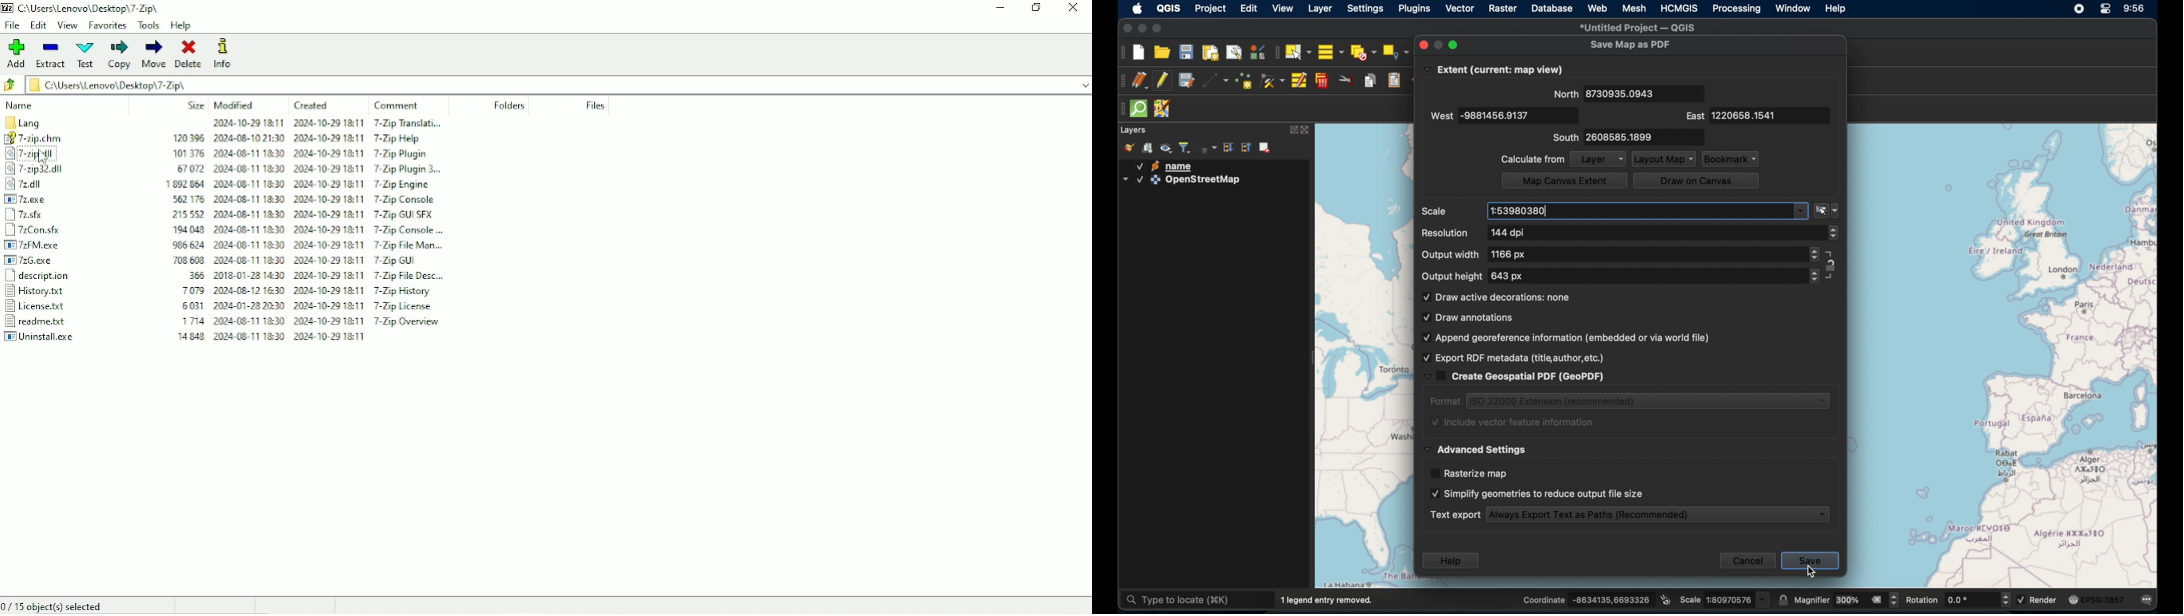 Image resolution: width=2184 pixels, height=616 pixels. What do you see at coordinates (1832, 265) in the screenshot?
I see `constraint locks` at bounding box center [1832, 265].